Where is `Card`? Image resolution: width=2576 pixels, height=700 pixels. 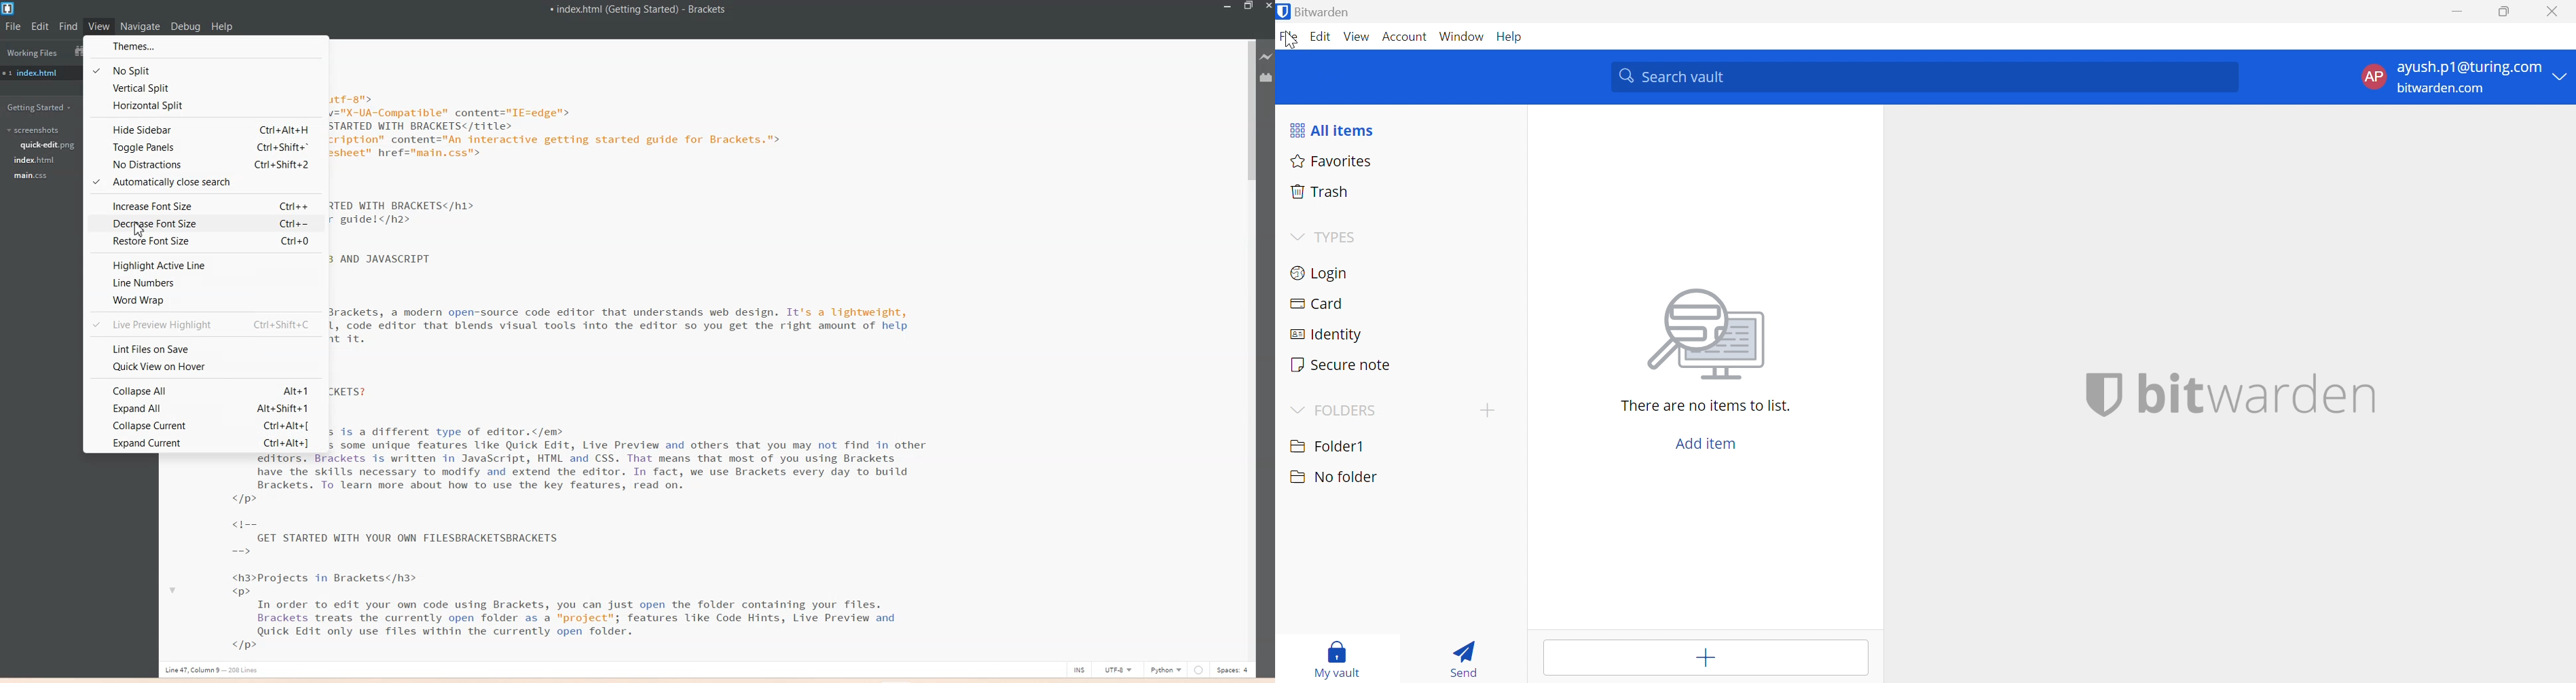 Card is located at coordinates (1319, 303).